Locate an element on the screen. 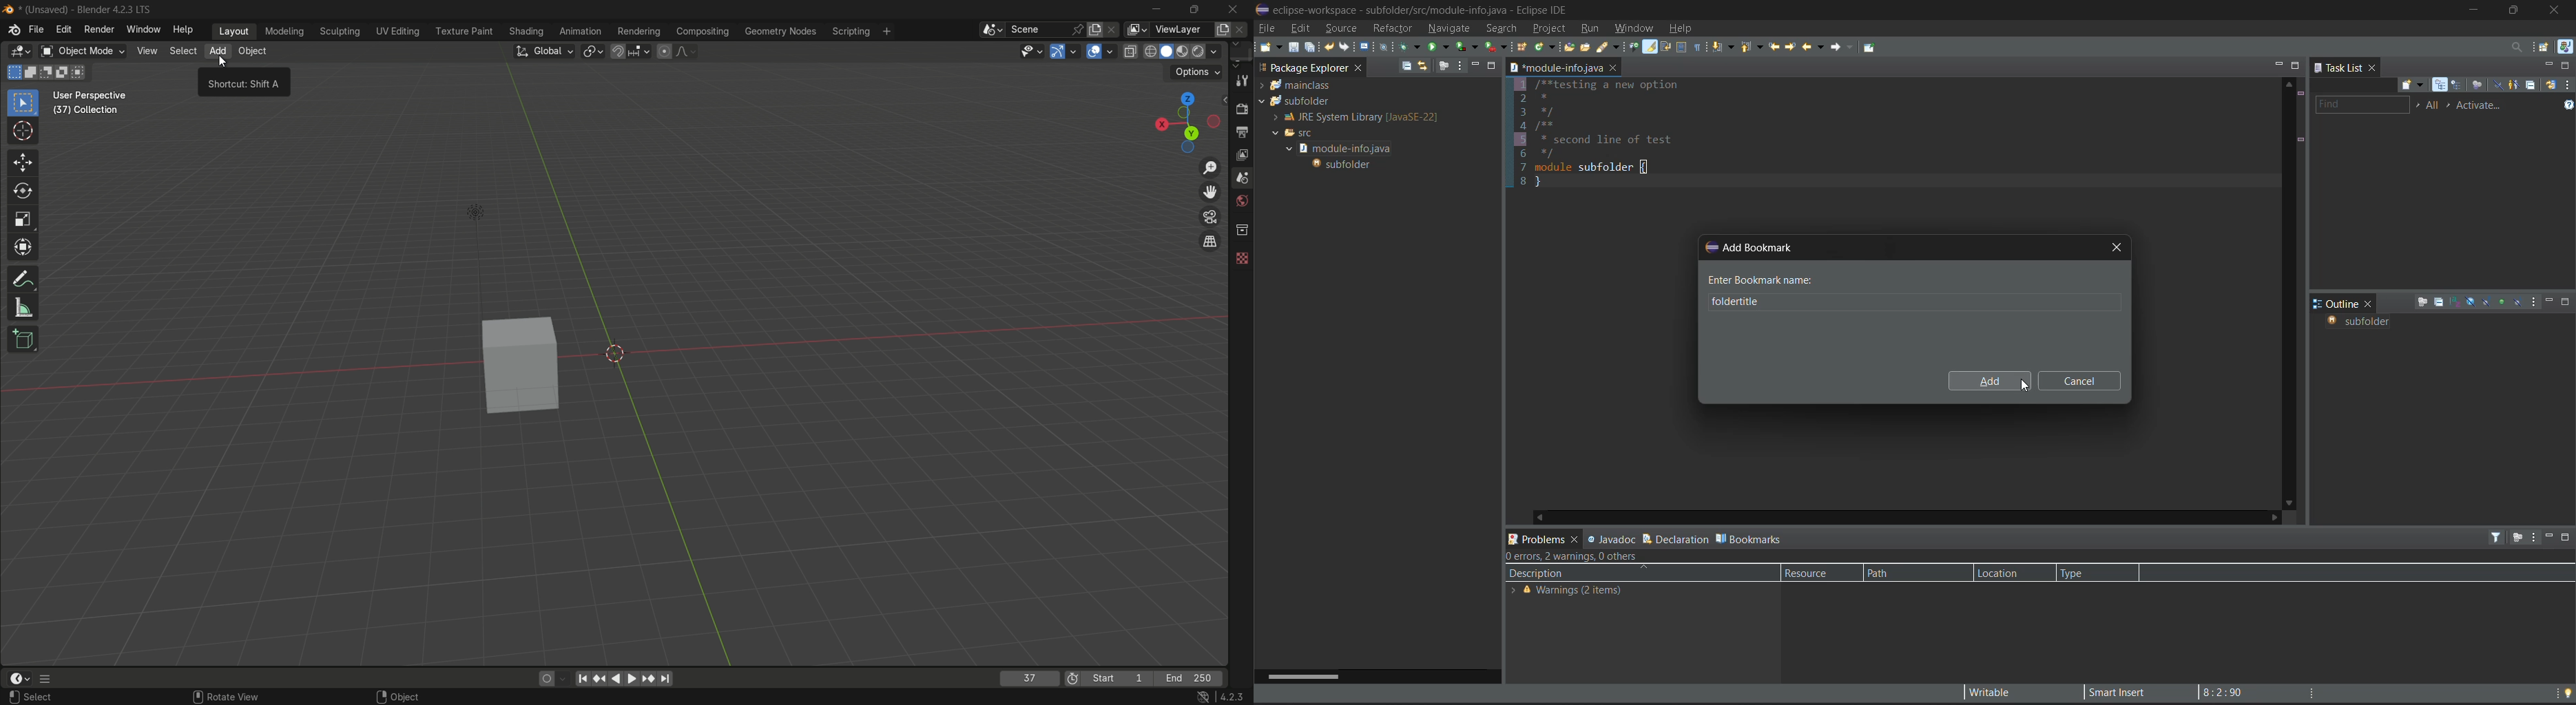 The image size is (2576, 728). subfolder is located at coordinates (2357, 322).